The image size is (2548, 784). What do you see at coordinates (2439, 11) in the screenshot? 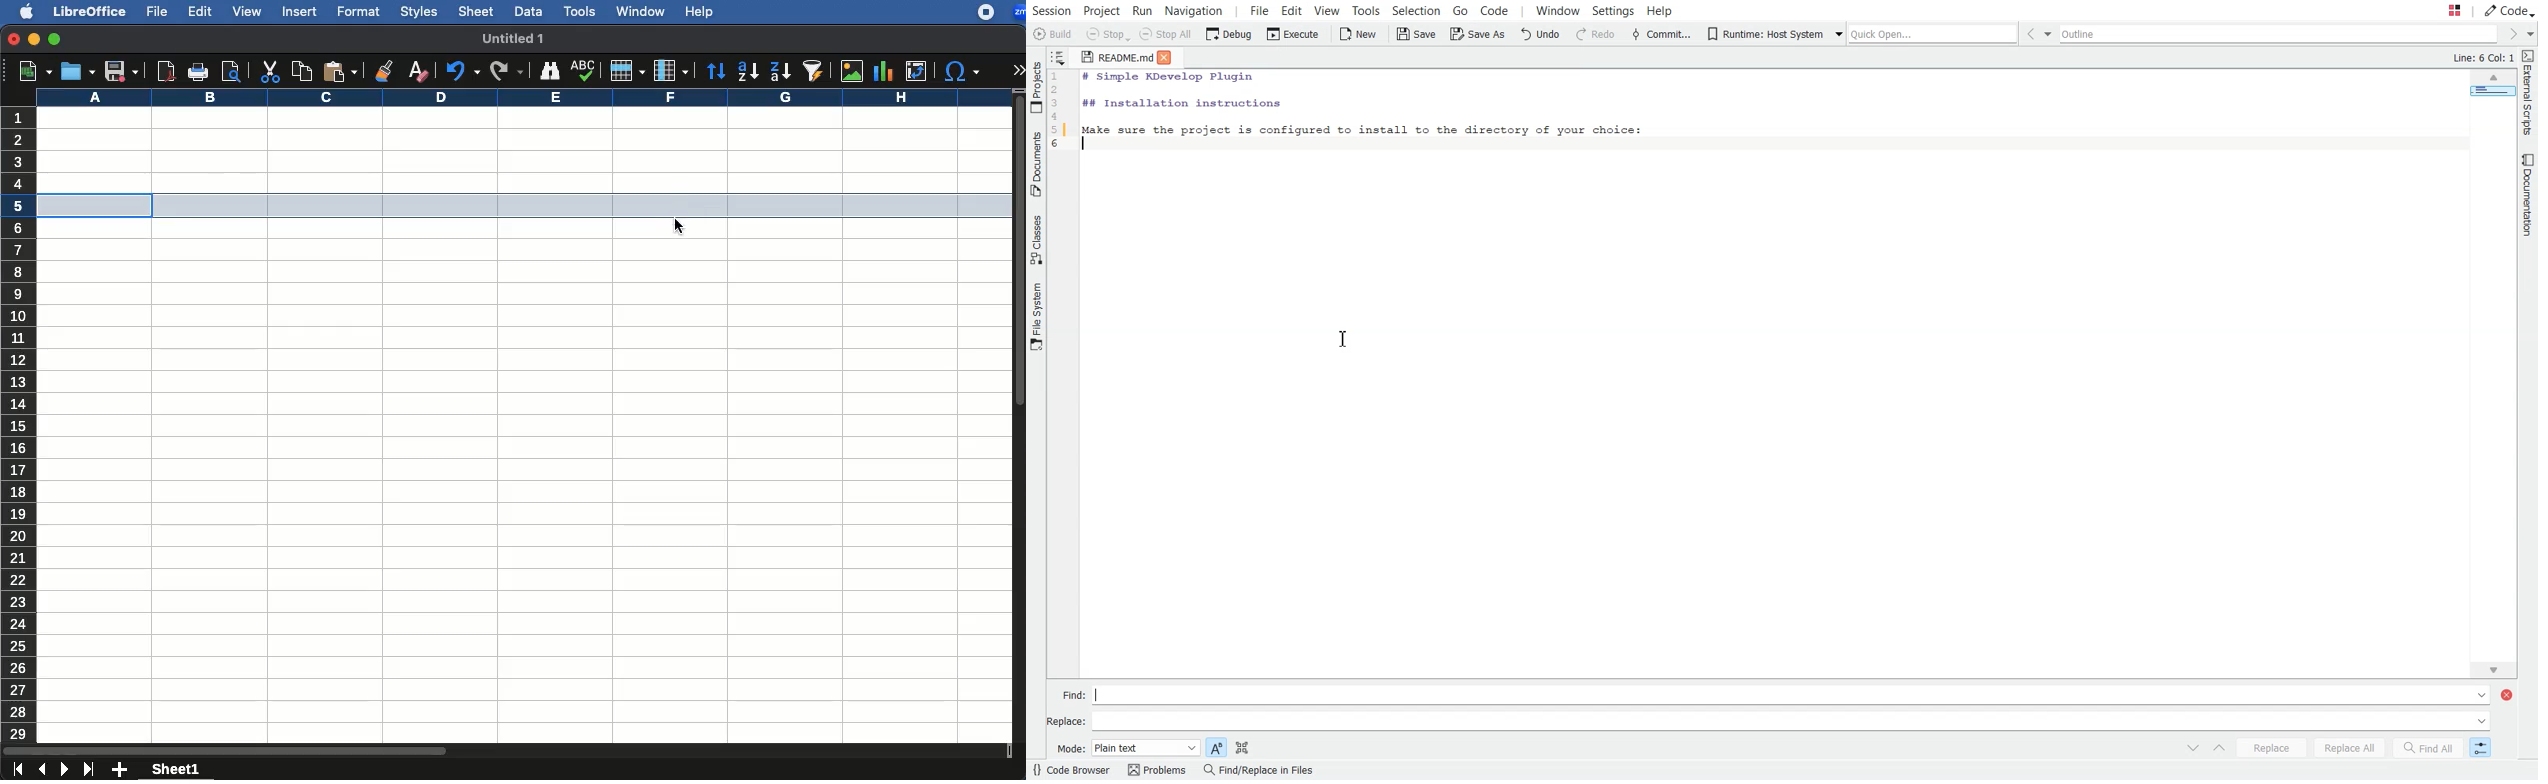
I see `Stash` at bounding box center [2439, 11].